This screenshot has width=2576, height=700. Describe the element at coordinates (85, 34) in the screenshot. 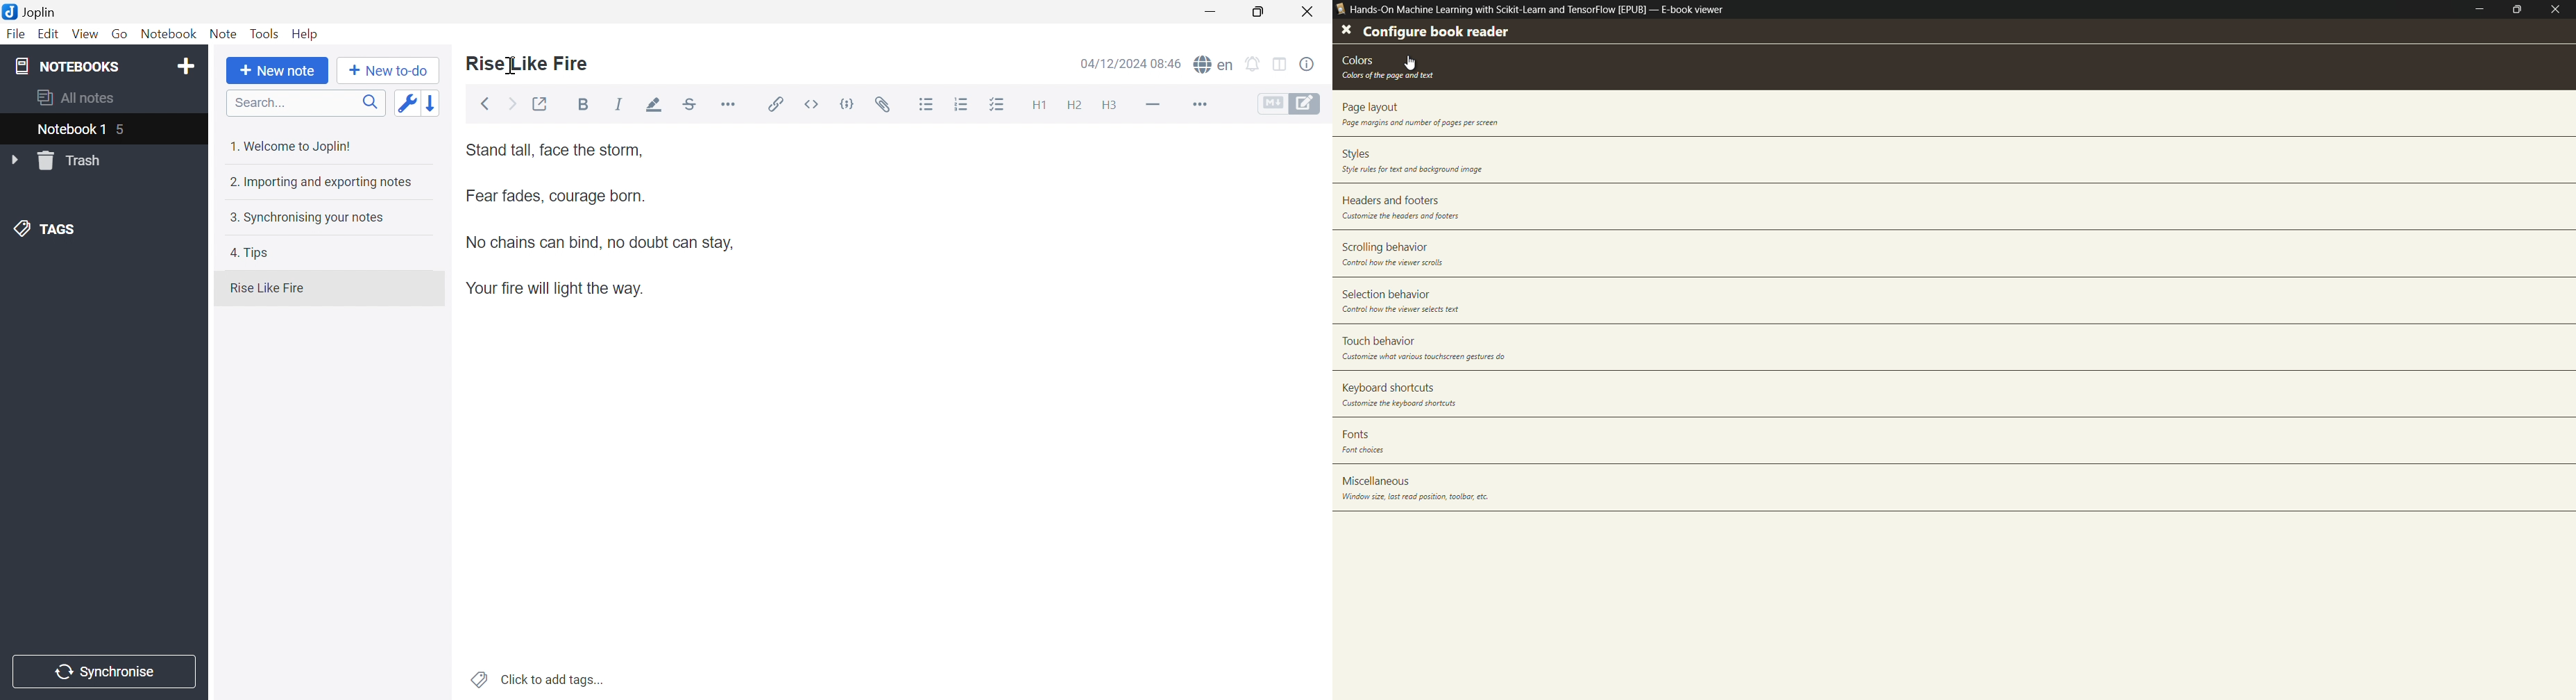

I see `View` at that location.